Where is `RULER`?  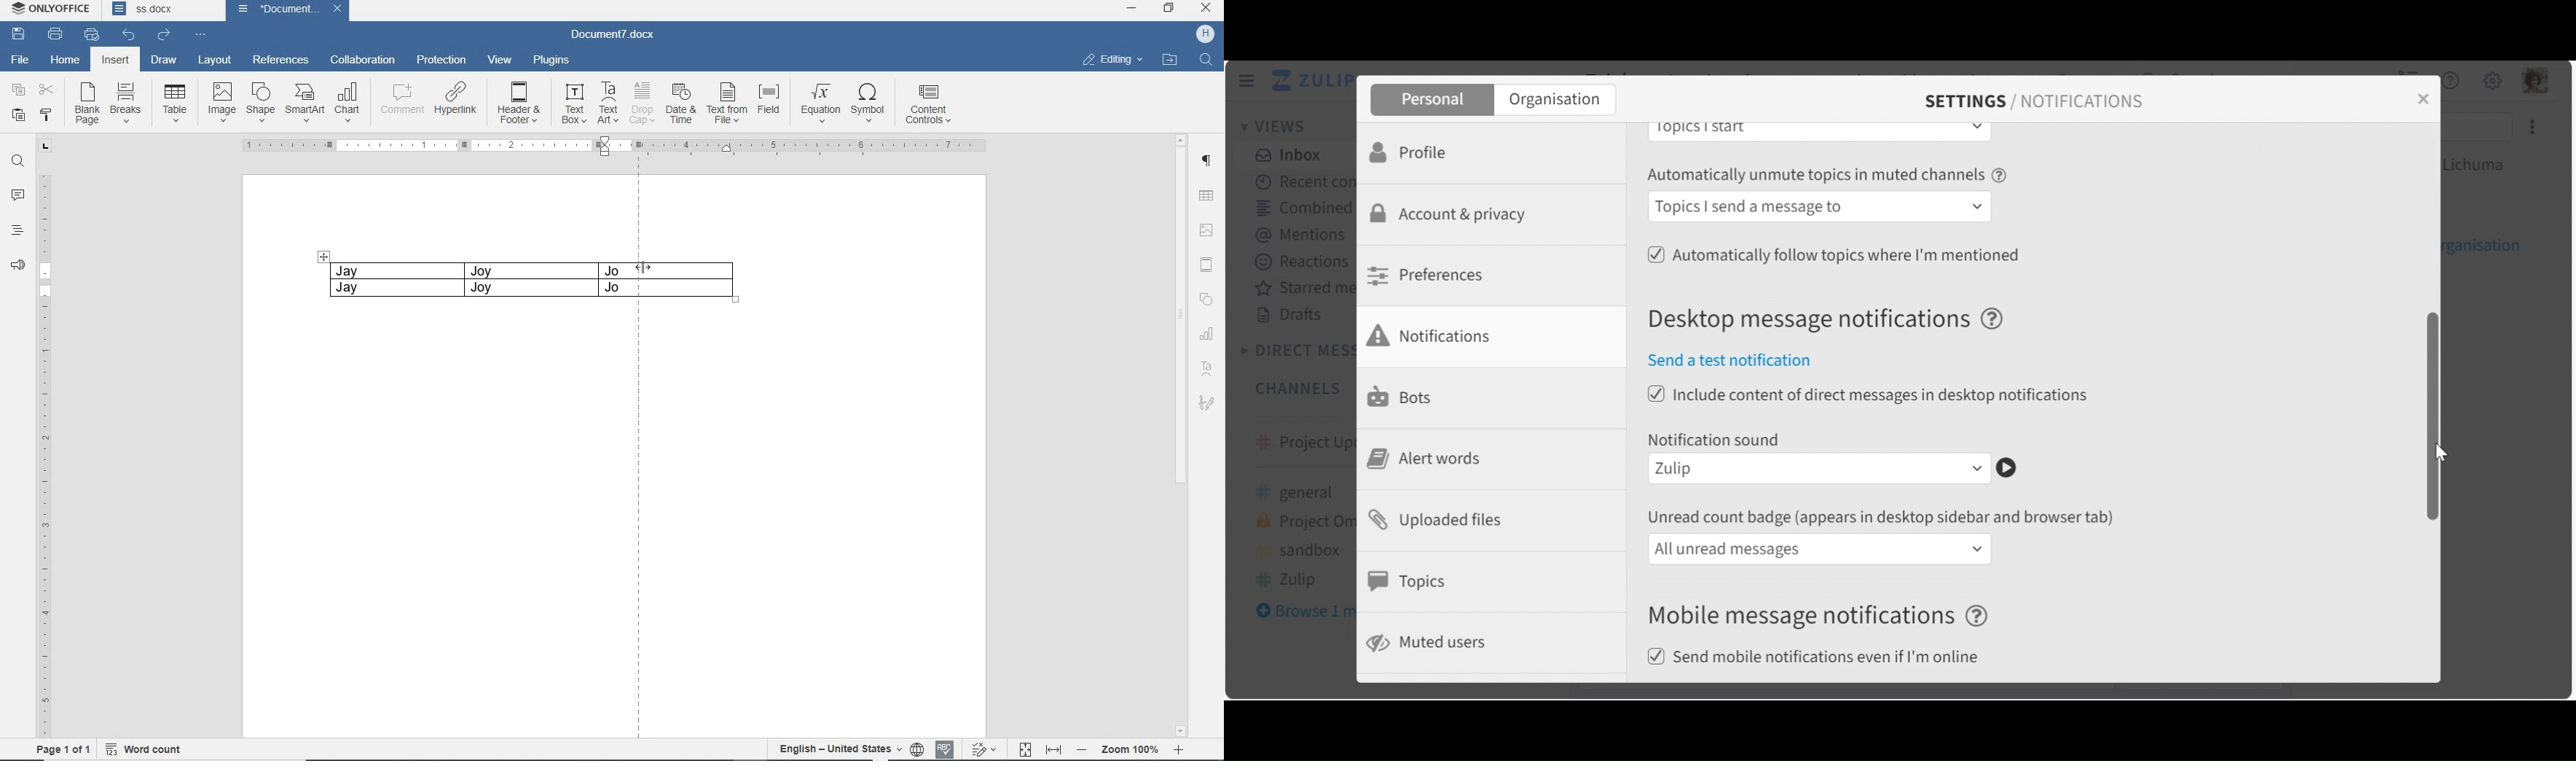 RULER is located at coordinates (618, 147).